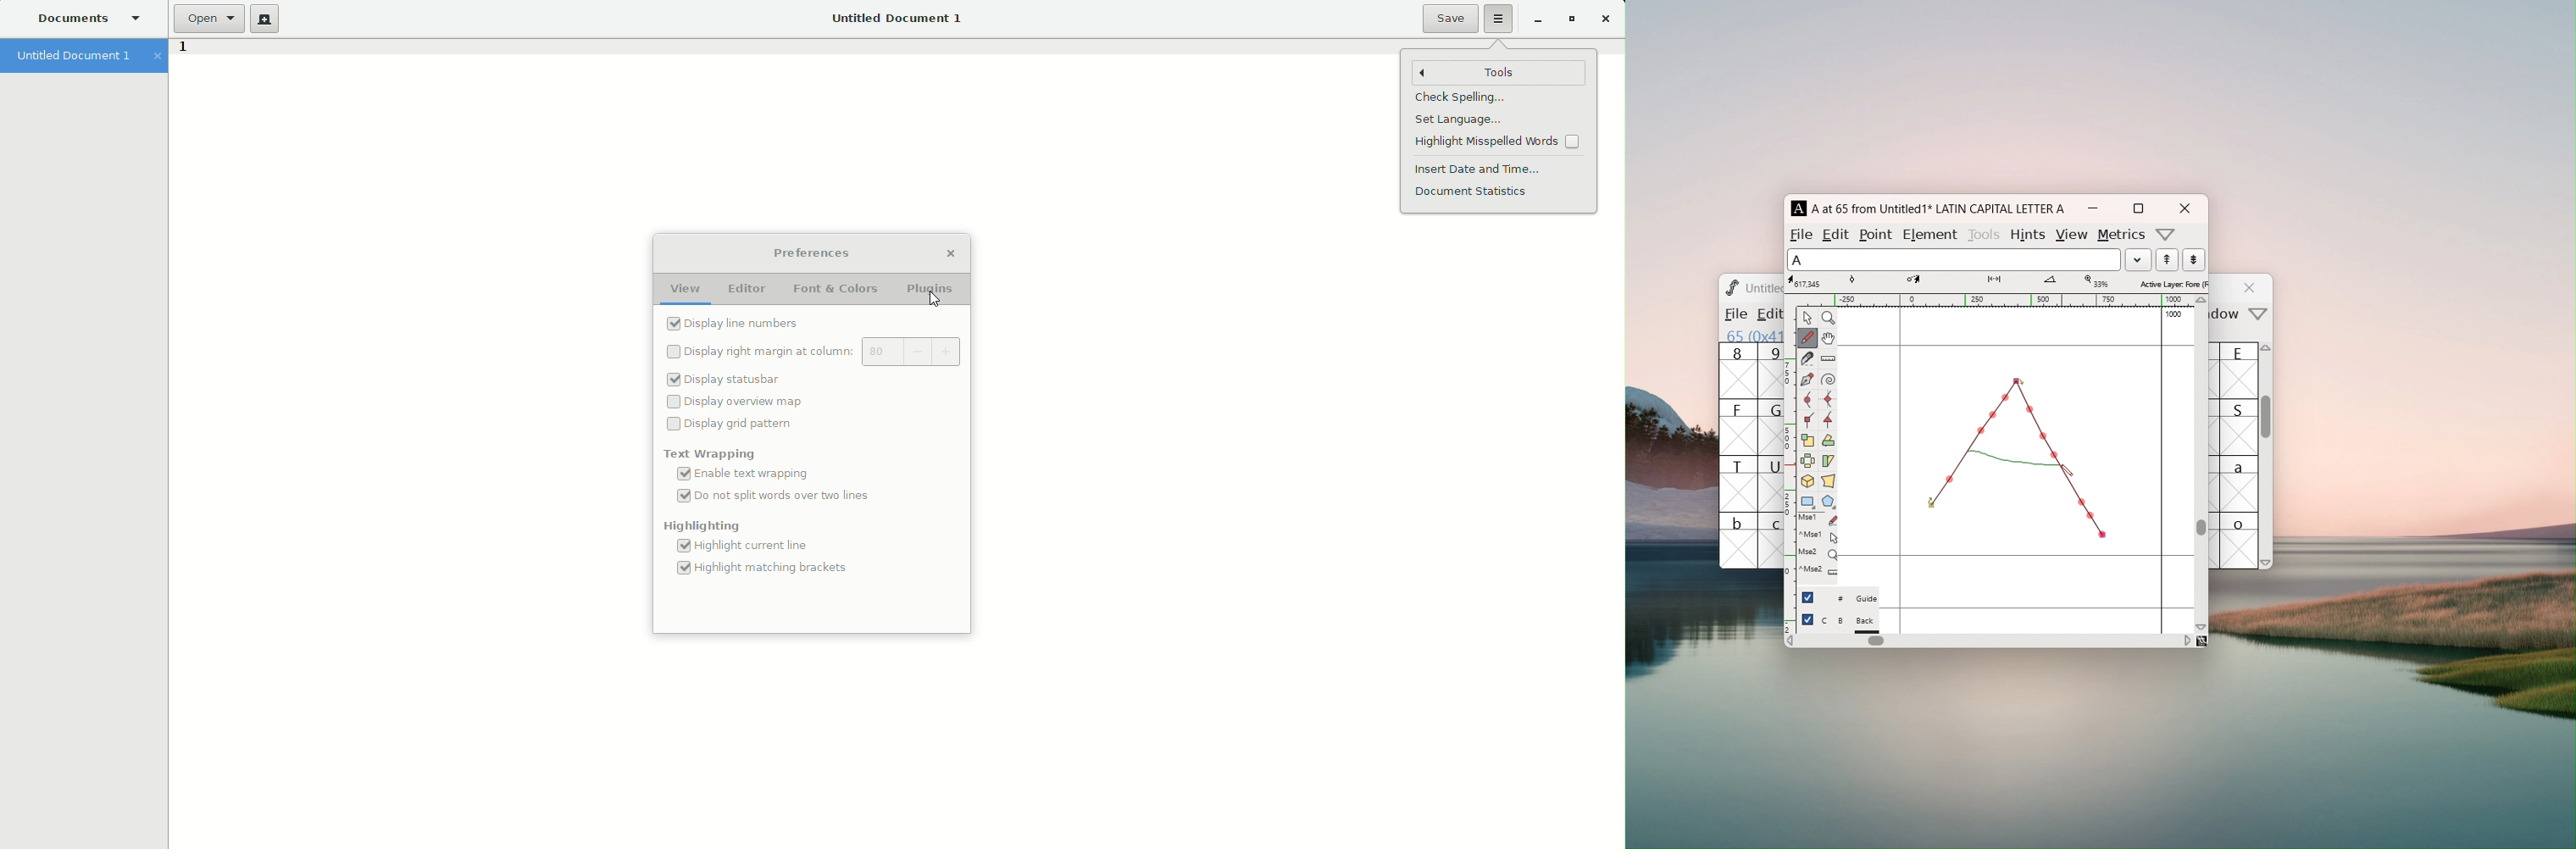 Image resolution: width=2576 pixels, height=868 pixels. What do you see at coordinates (876, 353) in the screenshot?
I see `80` at bounding box center [876, 353].